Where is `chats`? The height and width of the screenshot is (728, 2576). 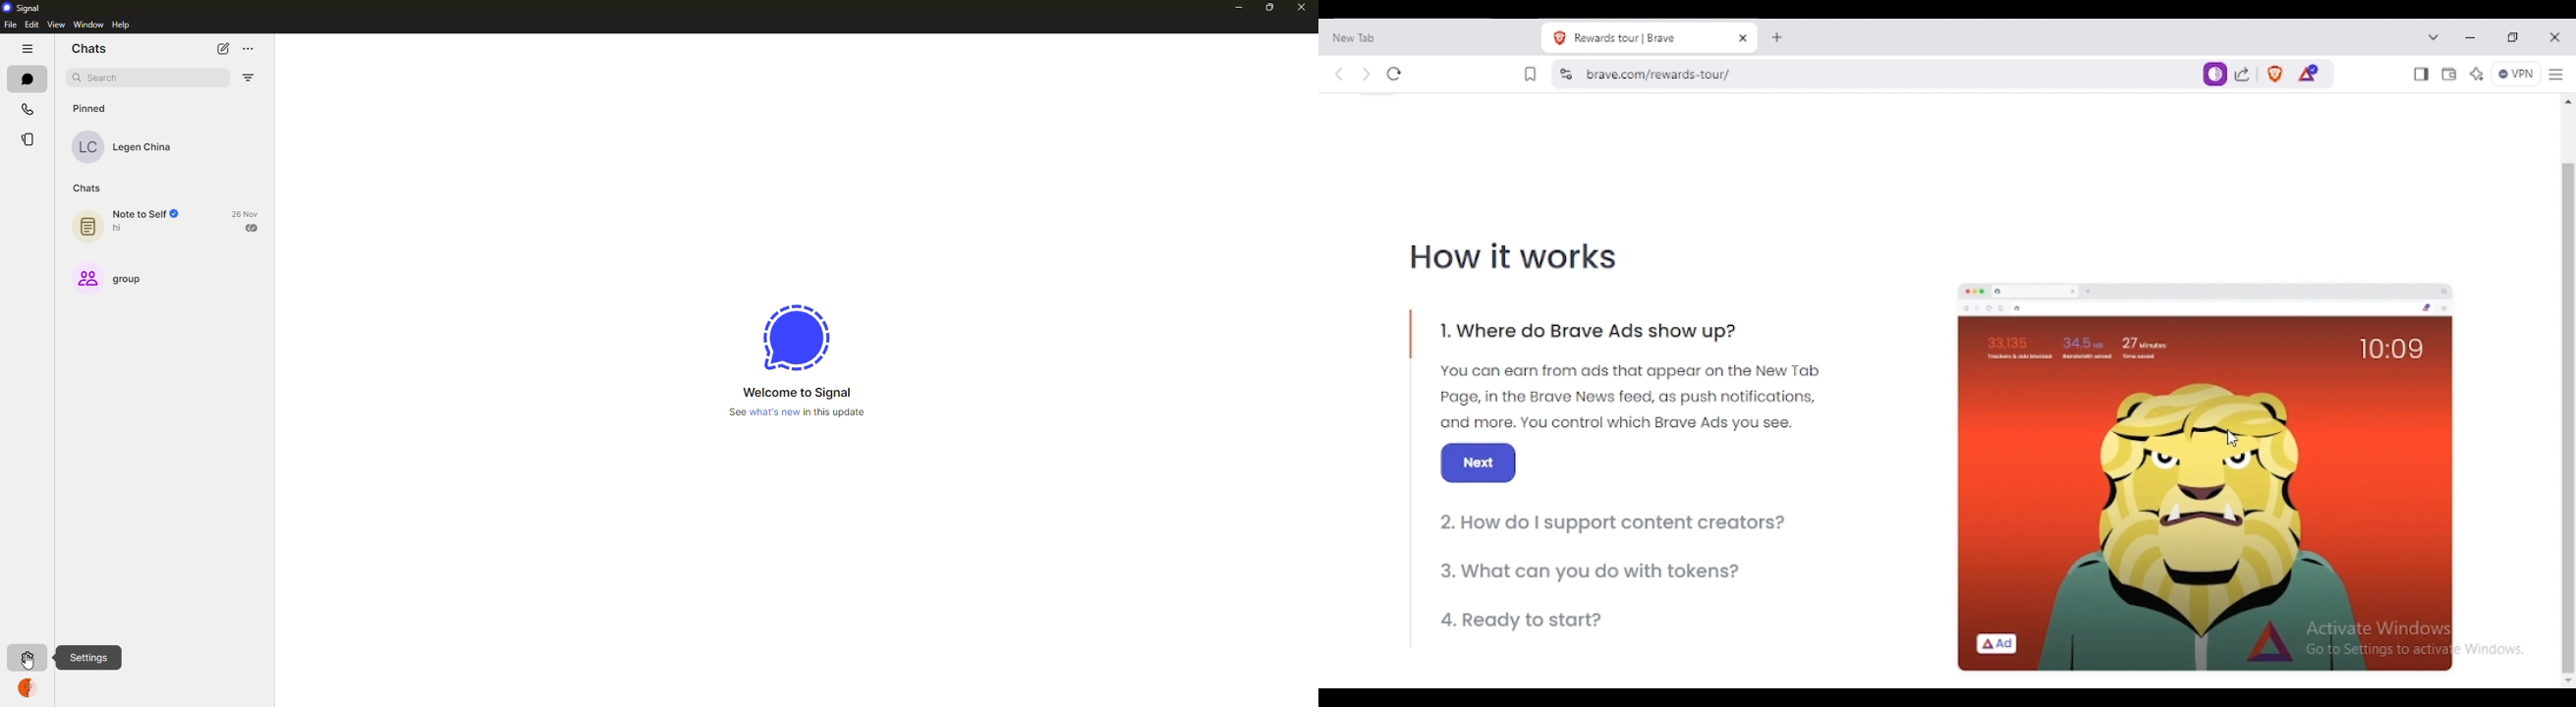
chats is located at coordinates (89, 187).